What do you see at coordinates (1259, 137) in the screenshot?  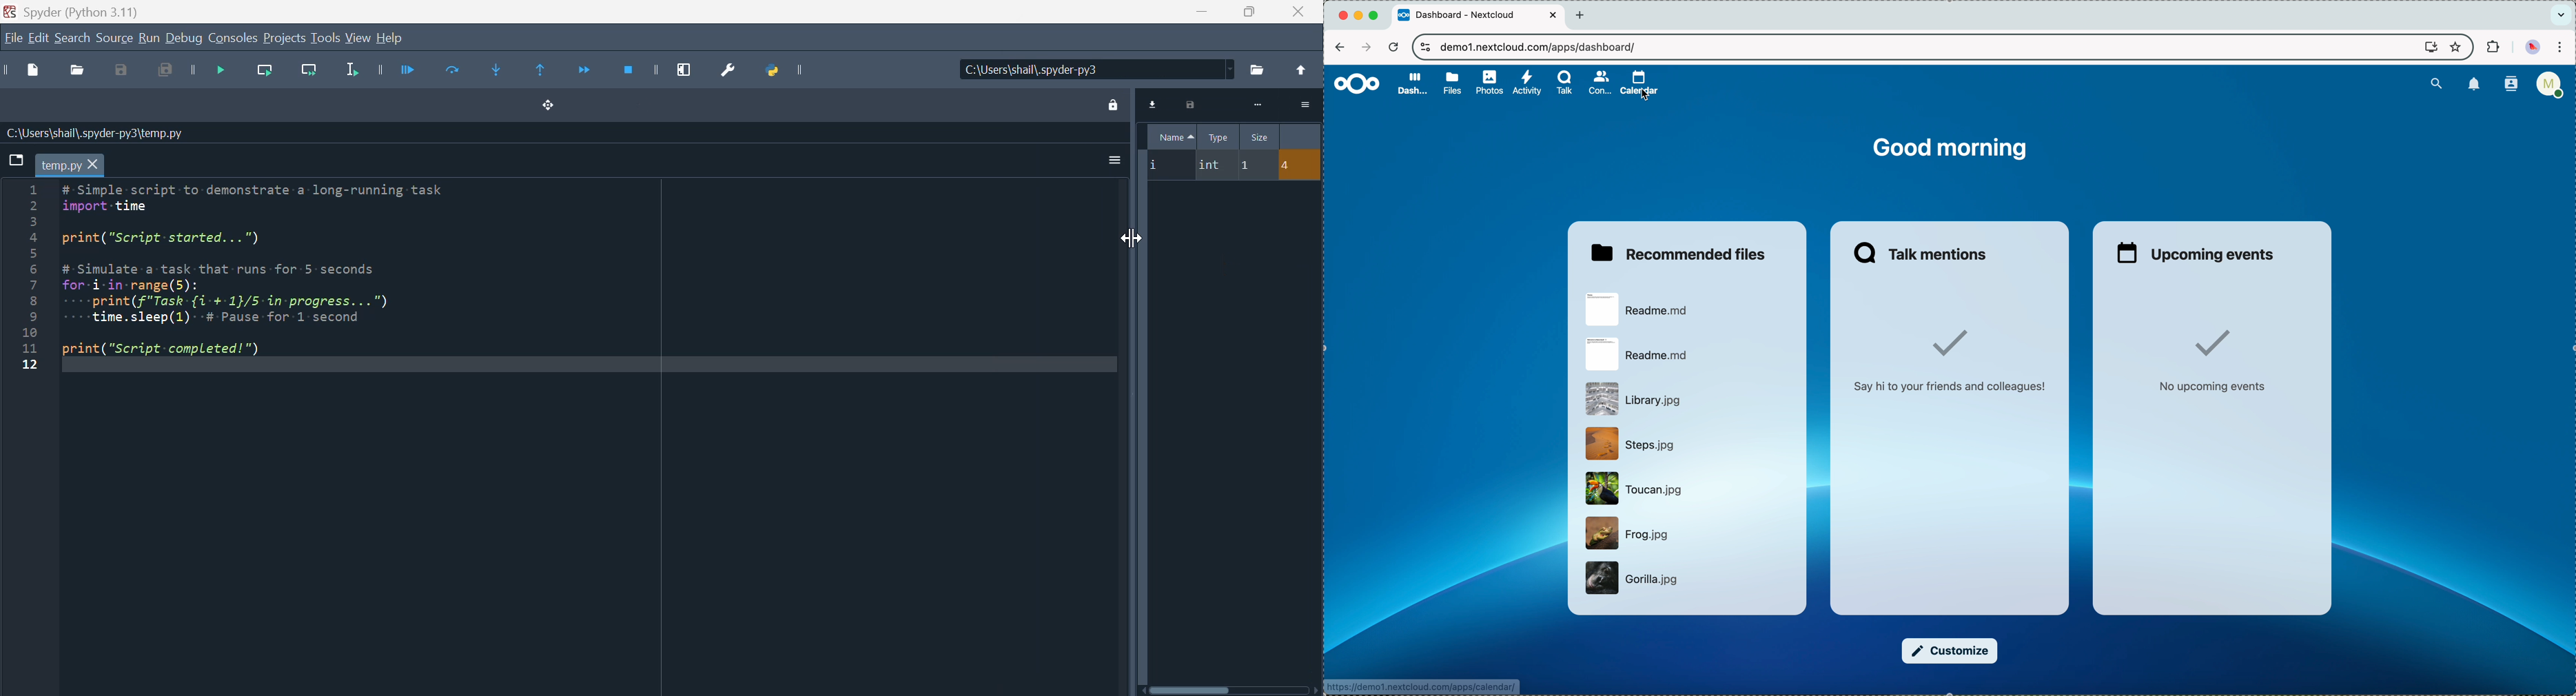 I see `size` at bounding box center [1259, 137].